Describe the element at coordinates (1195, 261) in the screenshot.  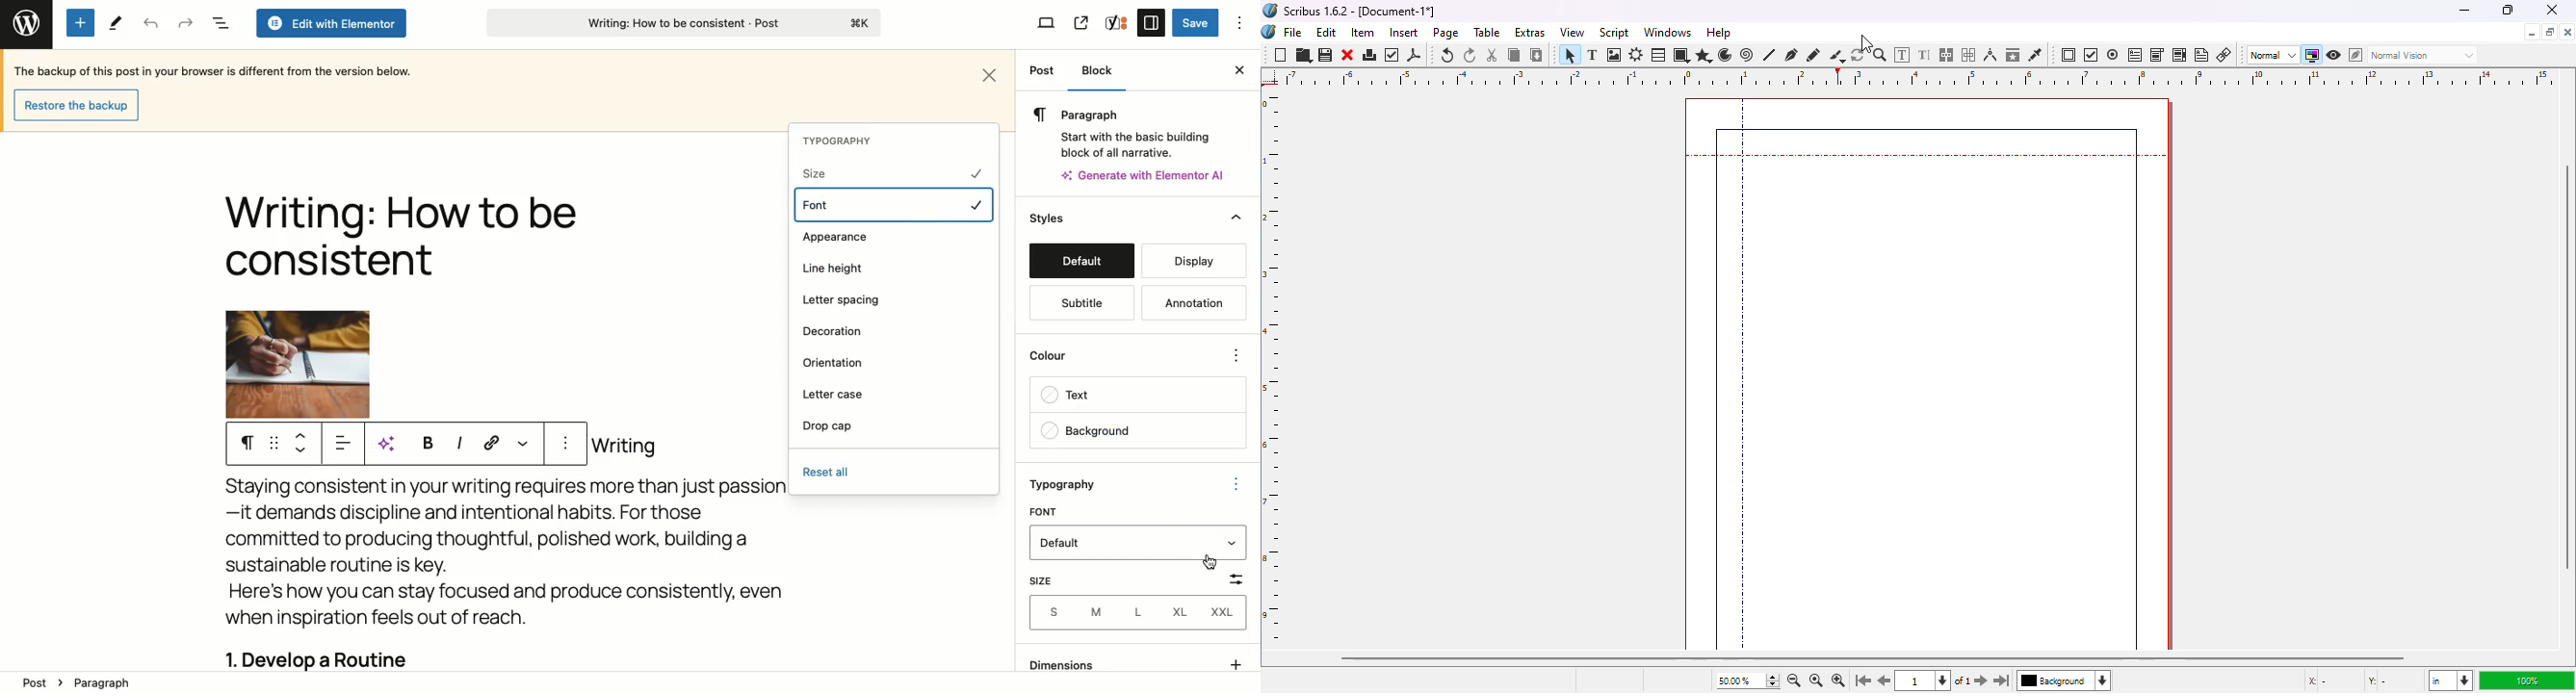
I see `Display` at that location.